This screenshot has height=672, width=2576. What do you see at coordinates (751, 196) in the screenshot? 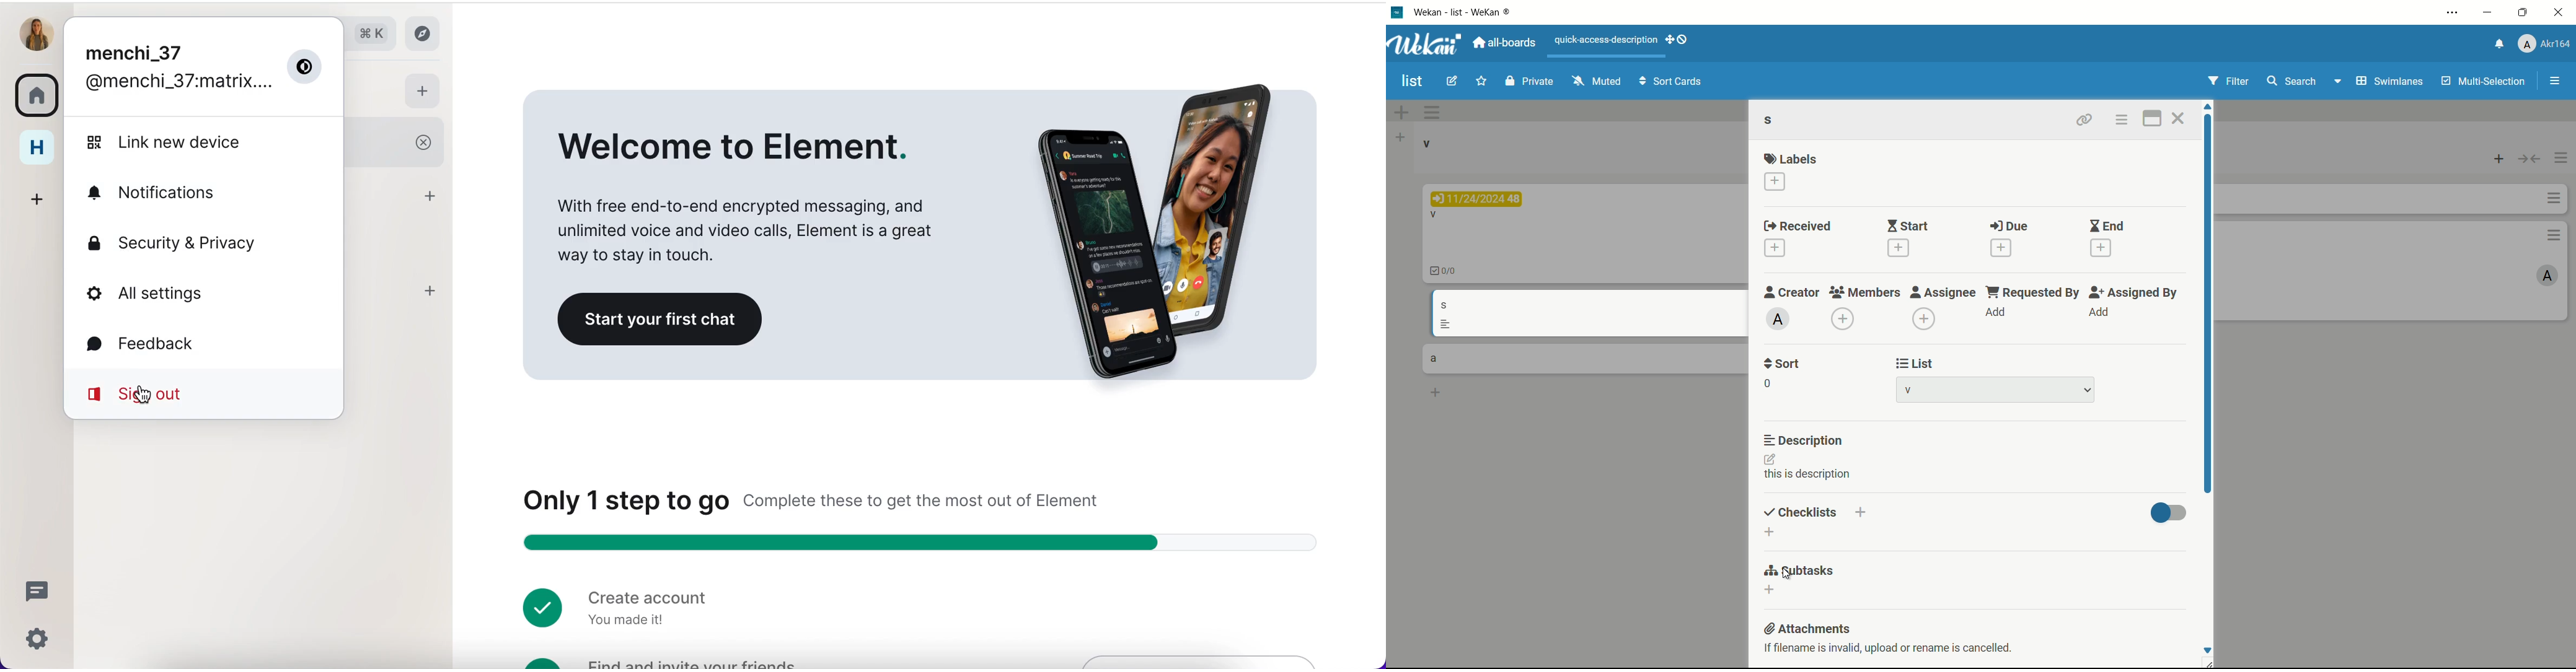
I see `Welcome to Element.With free end-to-end encrypted messaging, andunlimited voice and video calls, Element is a great way to stay in touch.` at bounding box center [751, 196].